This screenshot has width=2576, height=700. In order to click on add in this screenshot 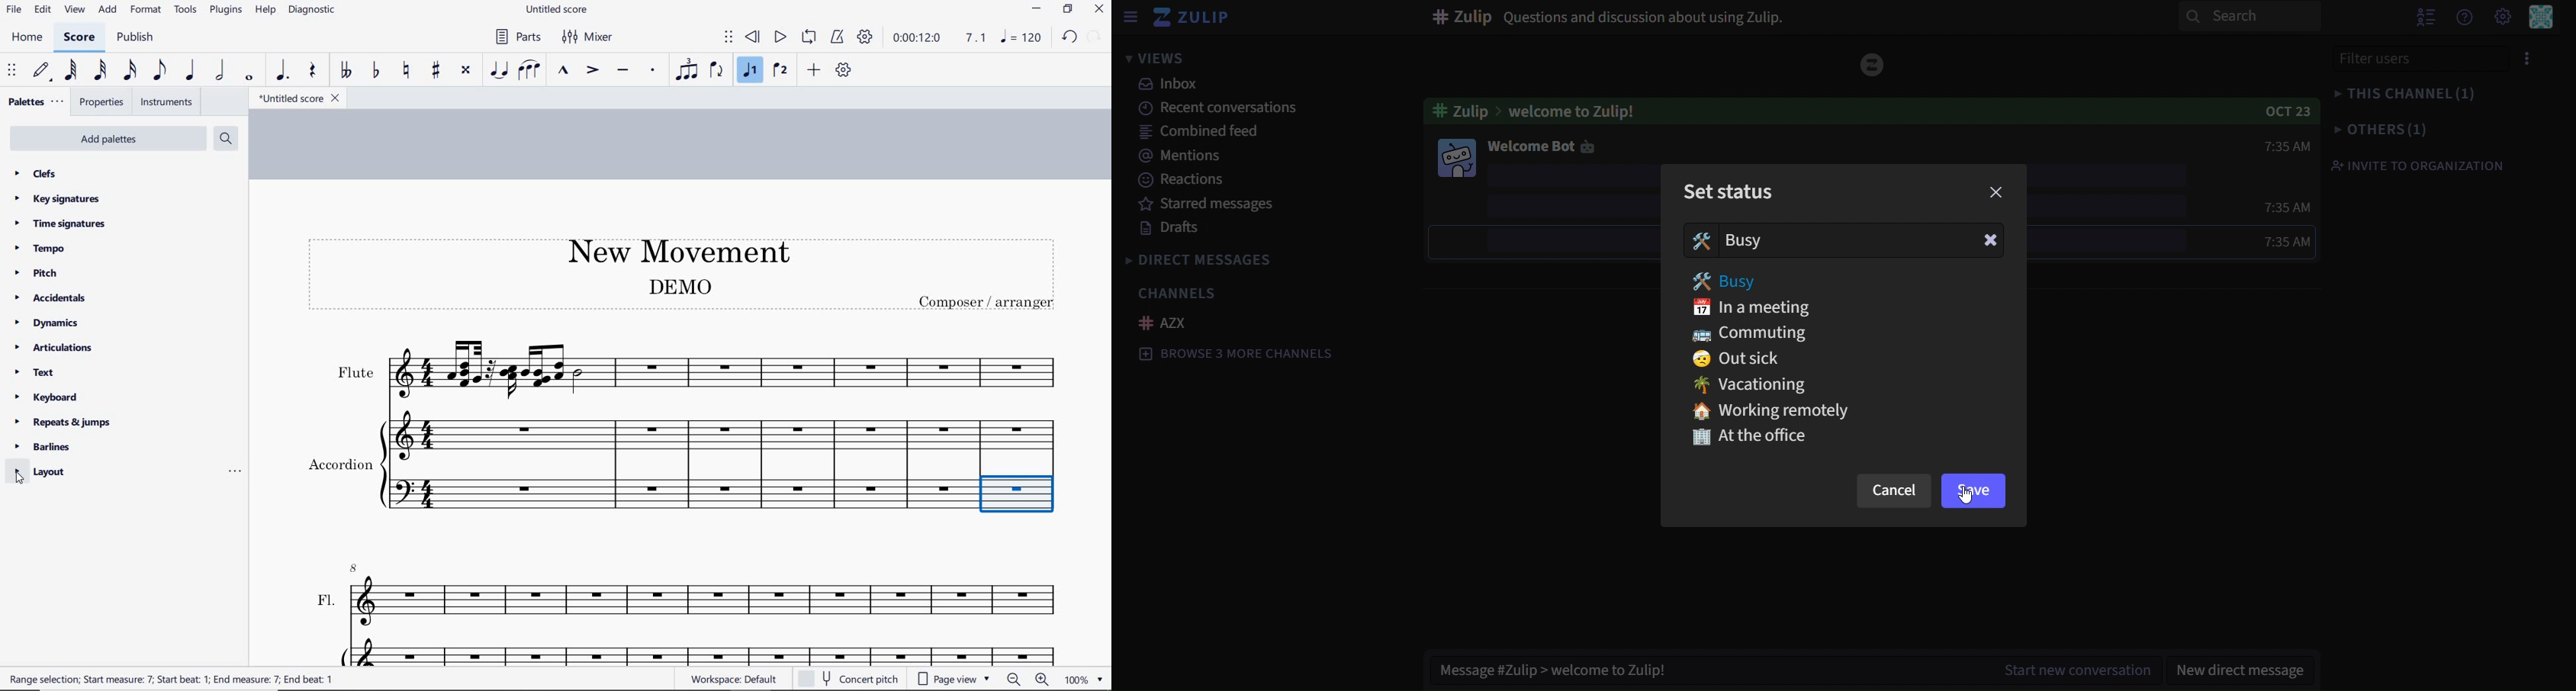, I will do `click(816, 69)`.